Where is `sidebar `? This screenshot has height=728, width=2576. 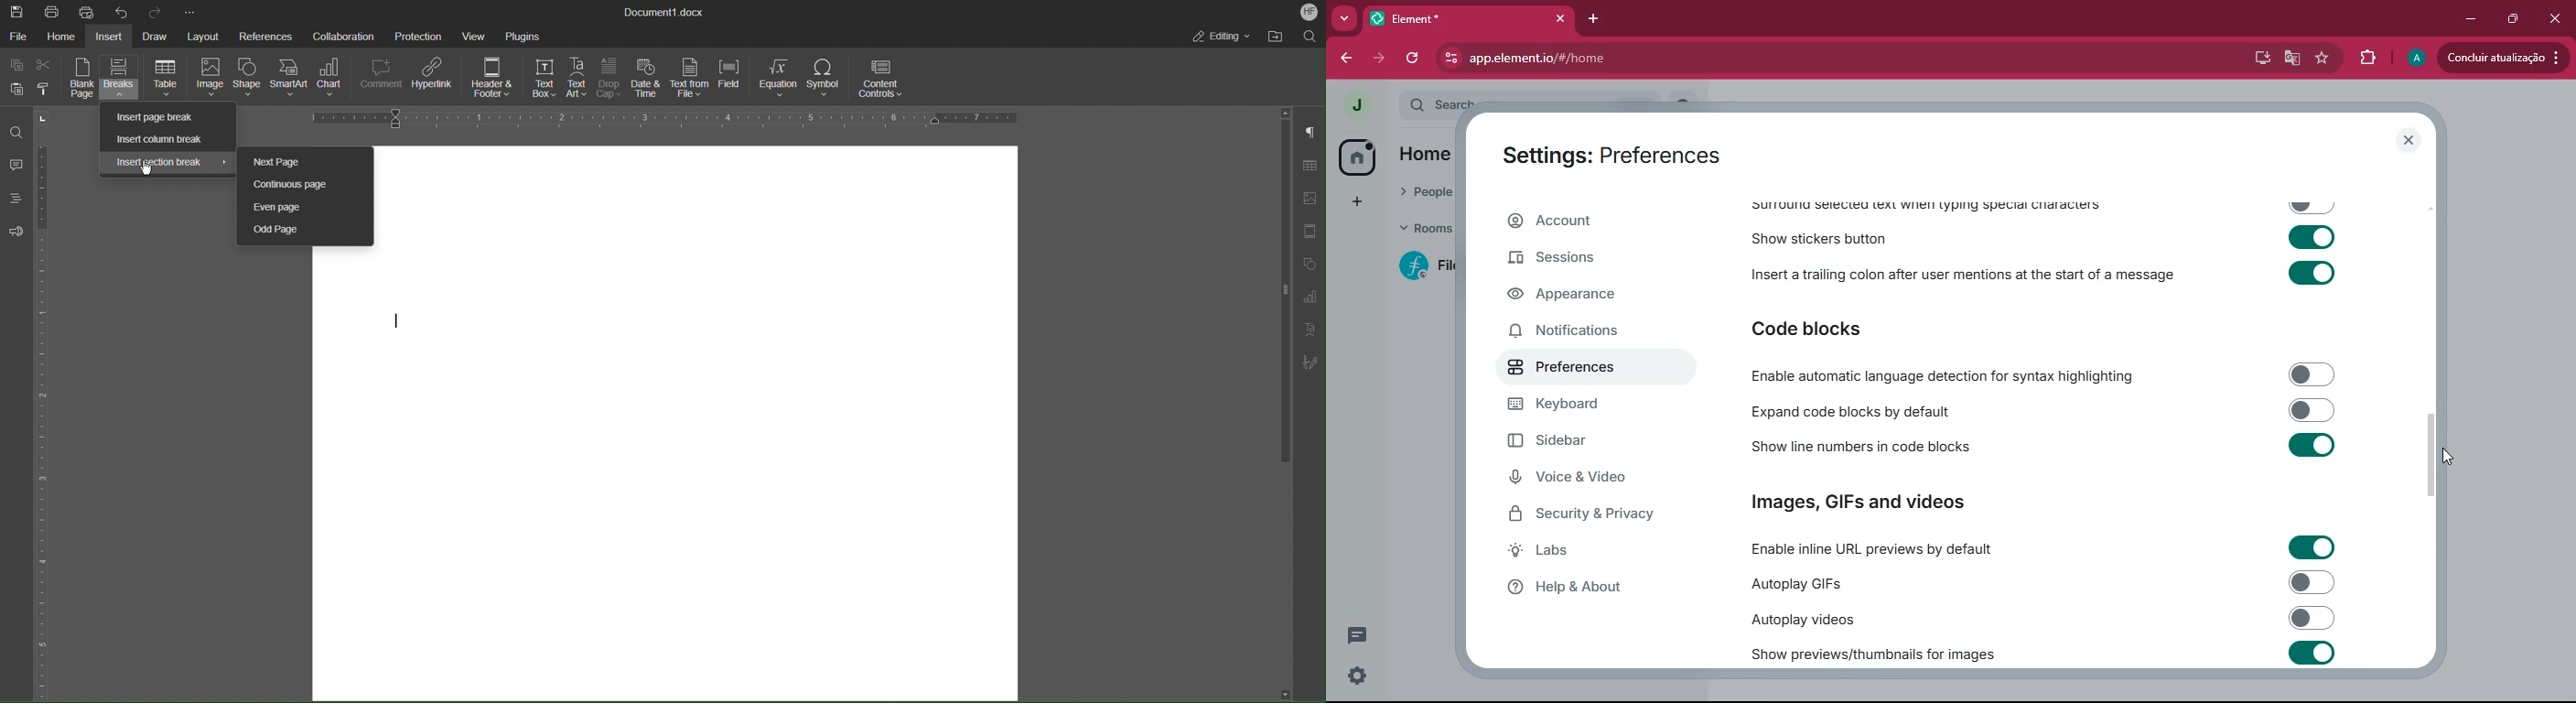 sidebar  is located at coordinates (1586, 443).